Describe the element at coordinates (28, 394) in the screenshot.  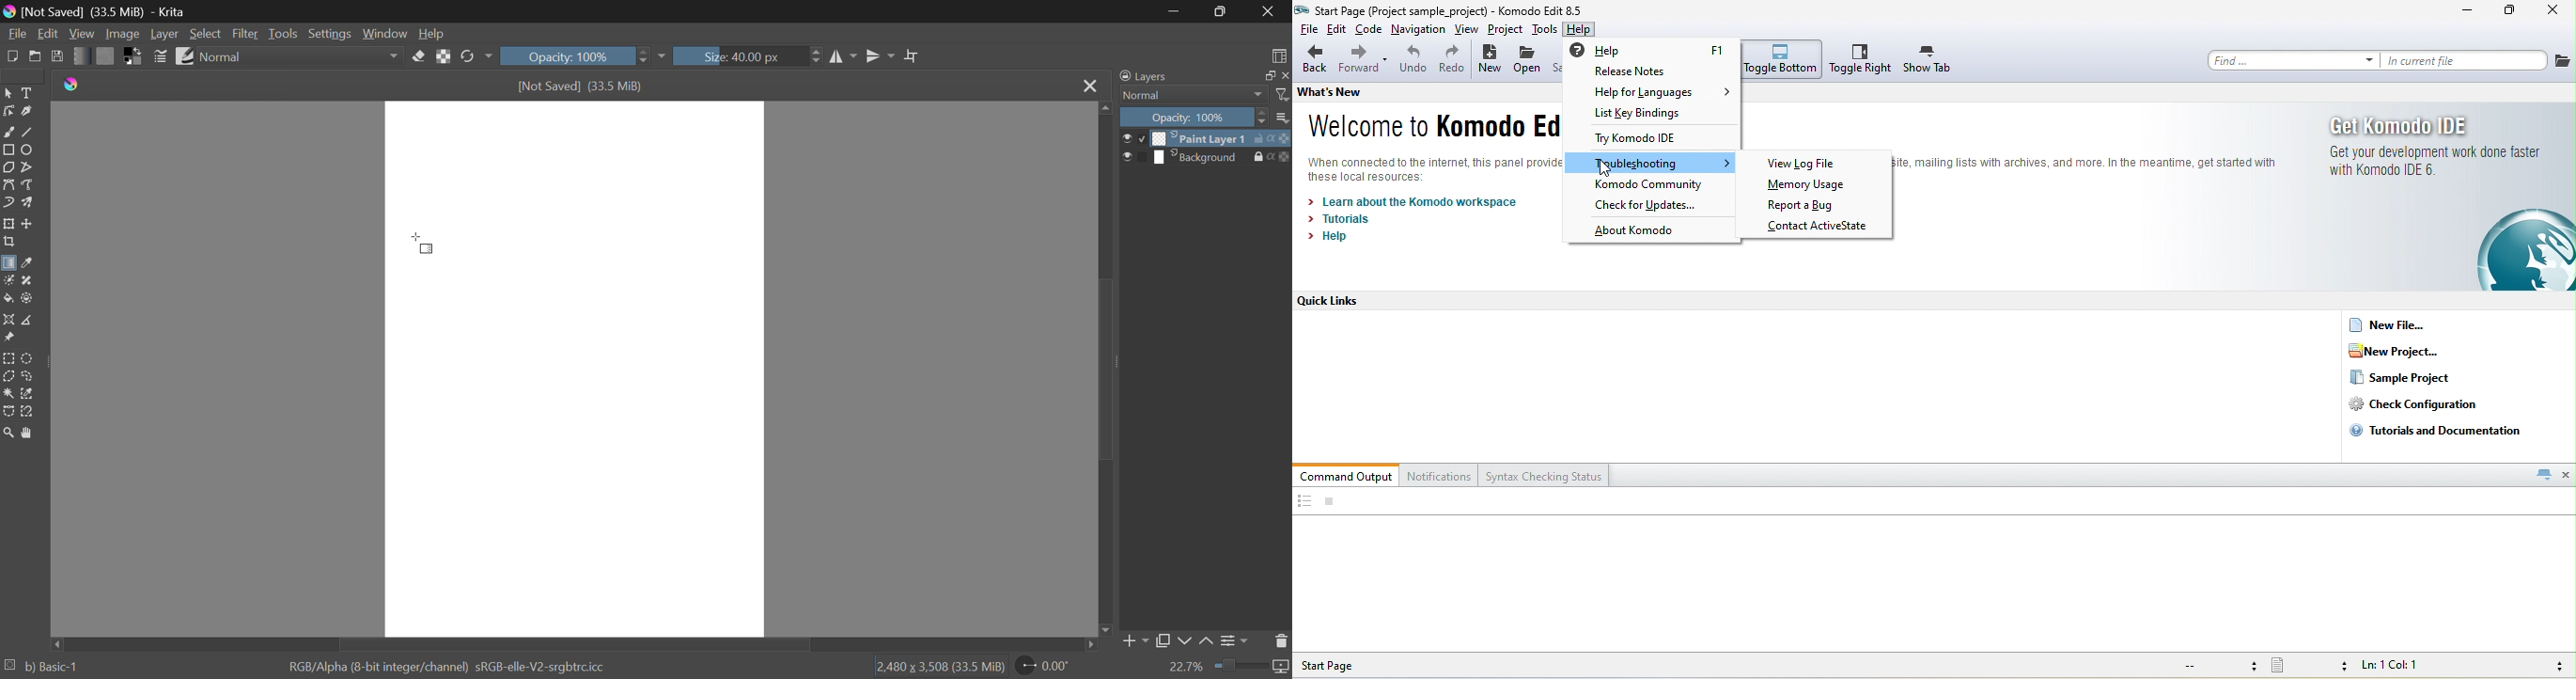
I see `Similar Color Selection` at that location.